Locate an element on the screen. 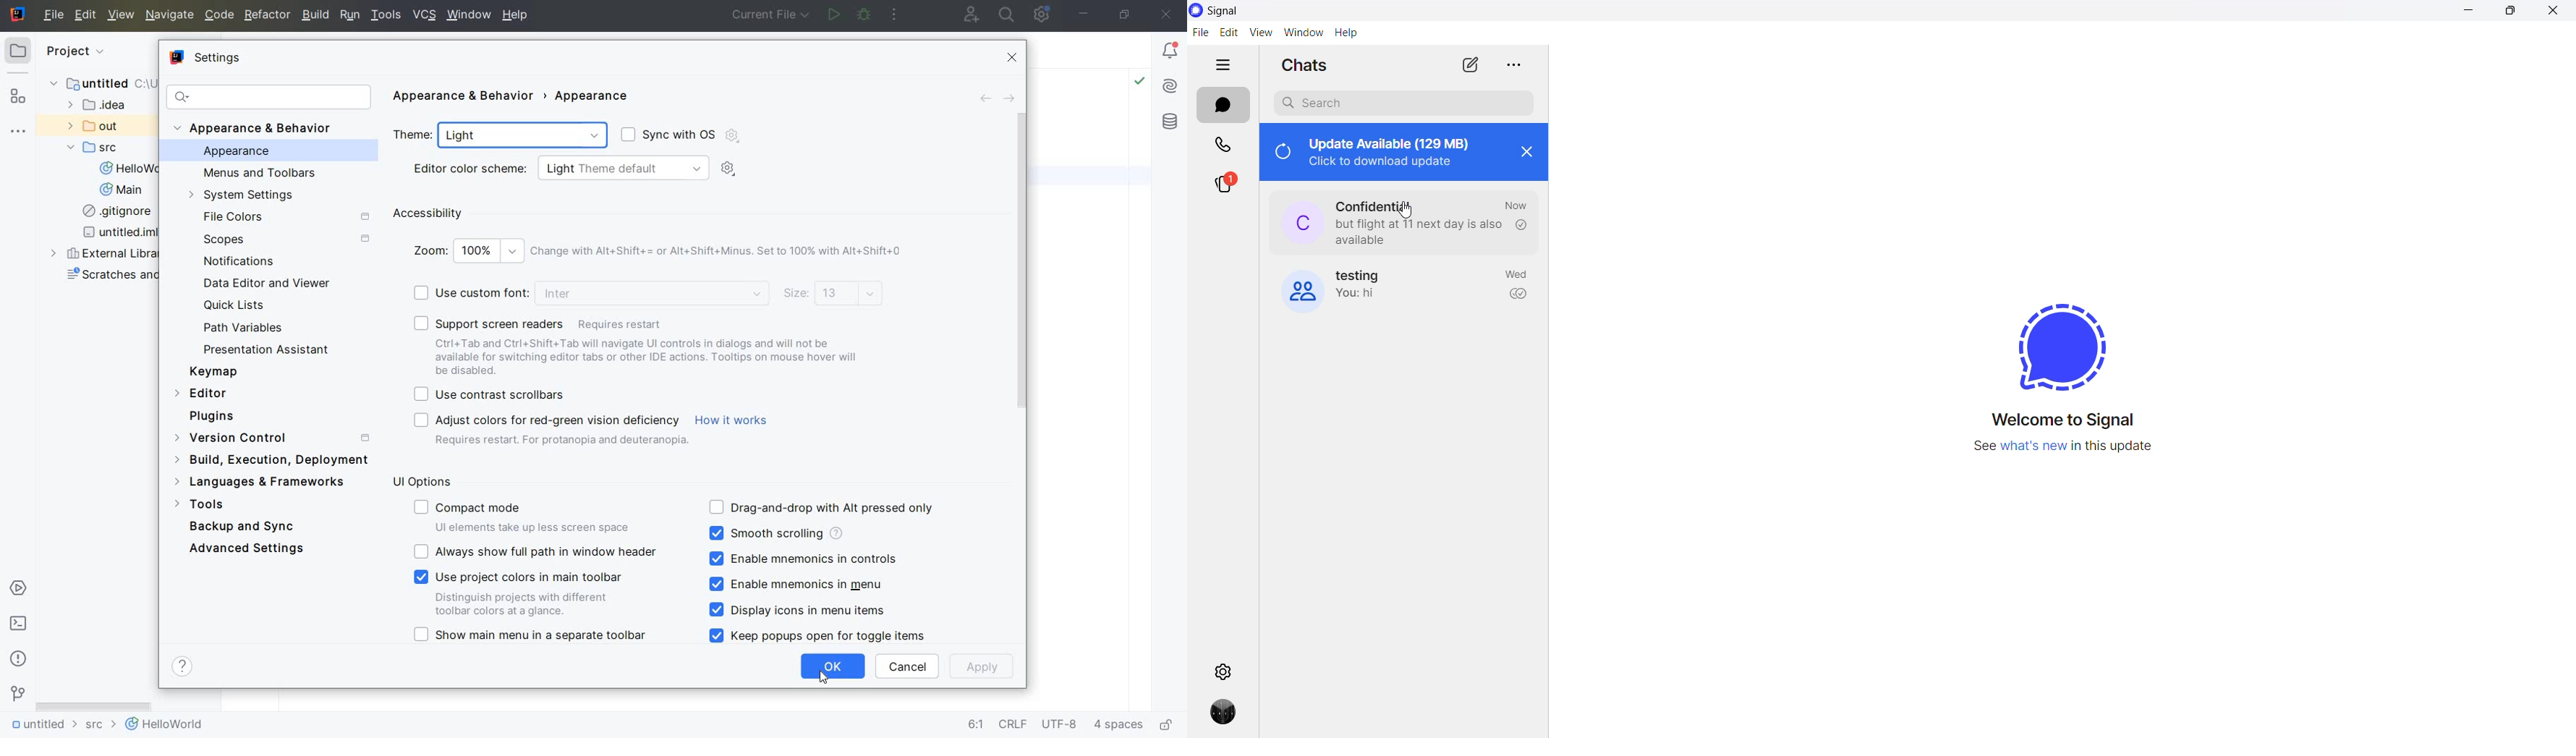  chats heading is located at coordinates (1306, 64).